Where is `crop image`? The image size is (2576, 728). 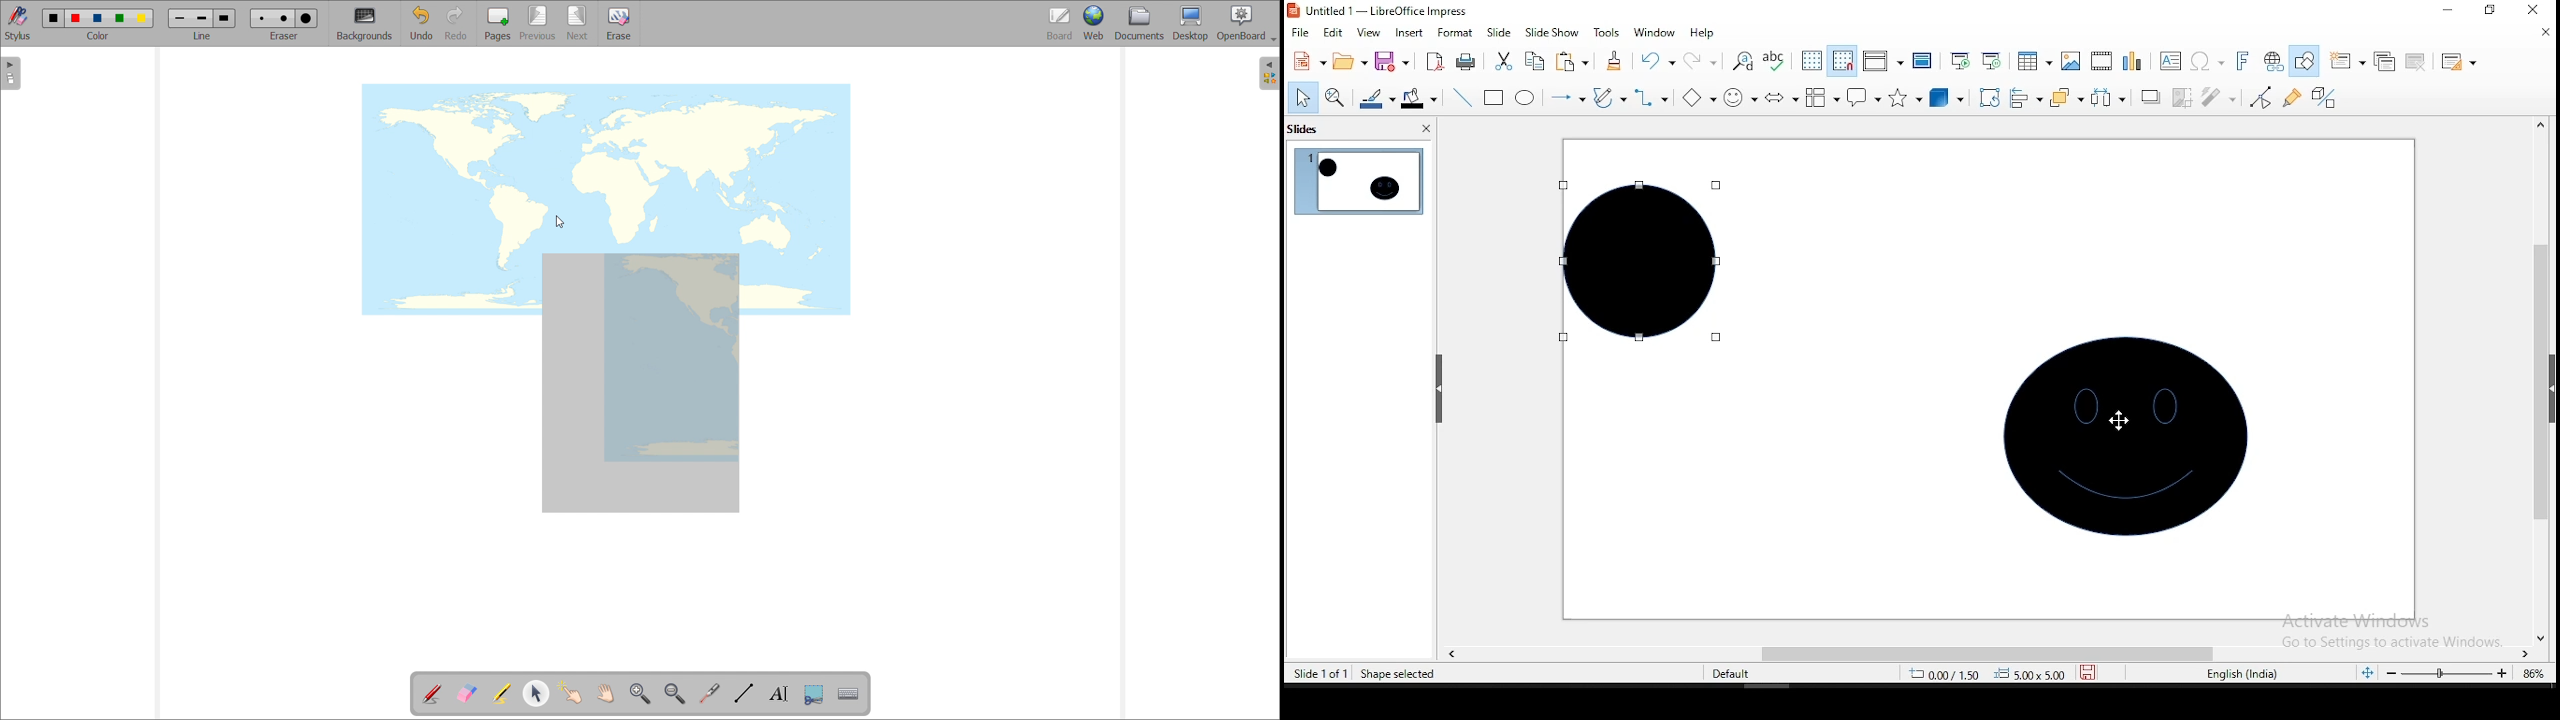
crop image is located at coordinates (2182, 97).